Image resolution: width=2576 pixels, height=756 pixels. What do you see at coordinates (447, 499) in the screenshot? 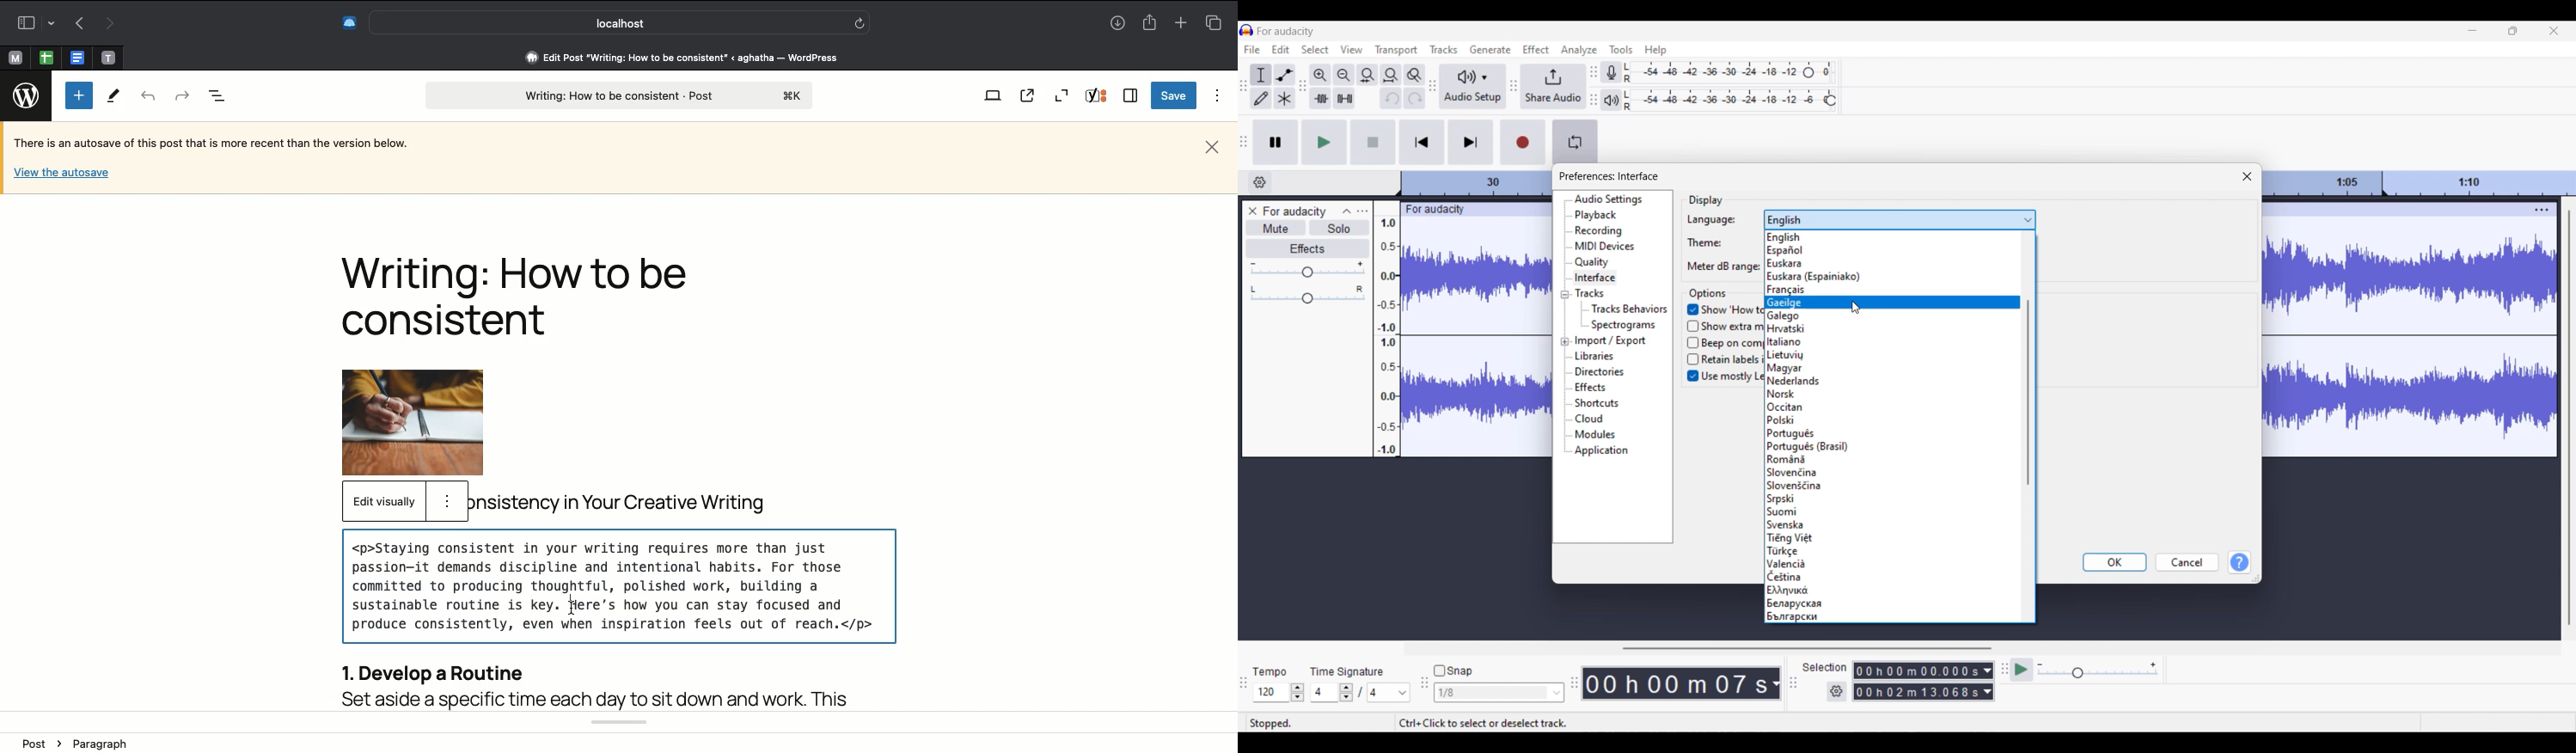
I see `option` at bounding box center [447, 499].